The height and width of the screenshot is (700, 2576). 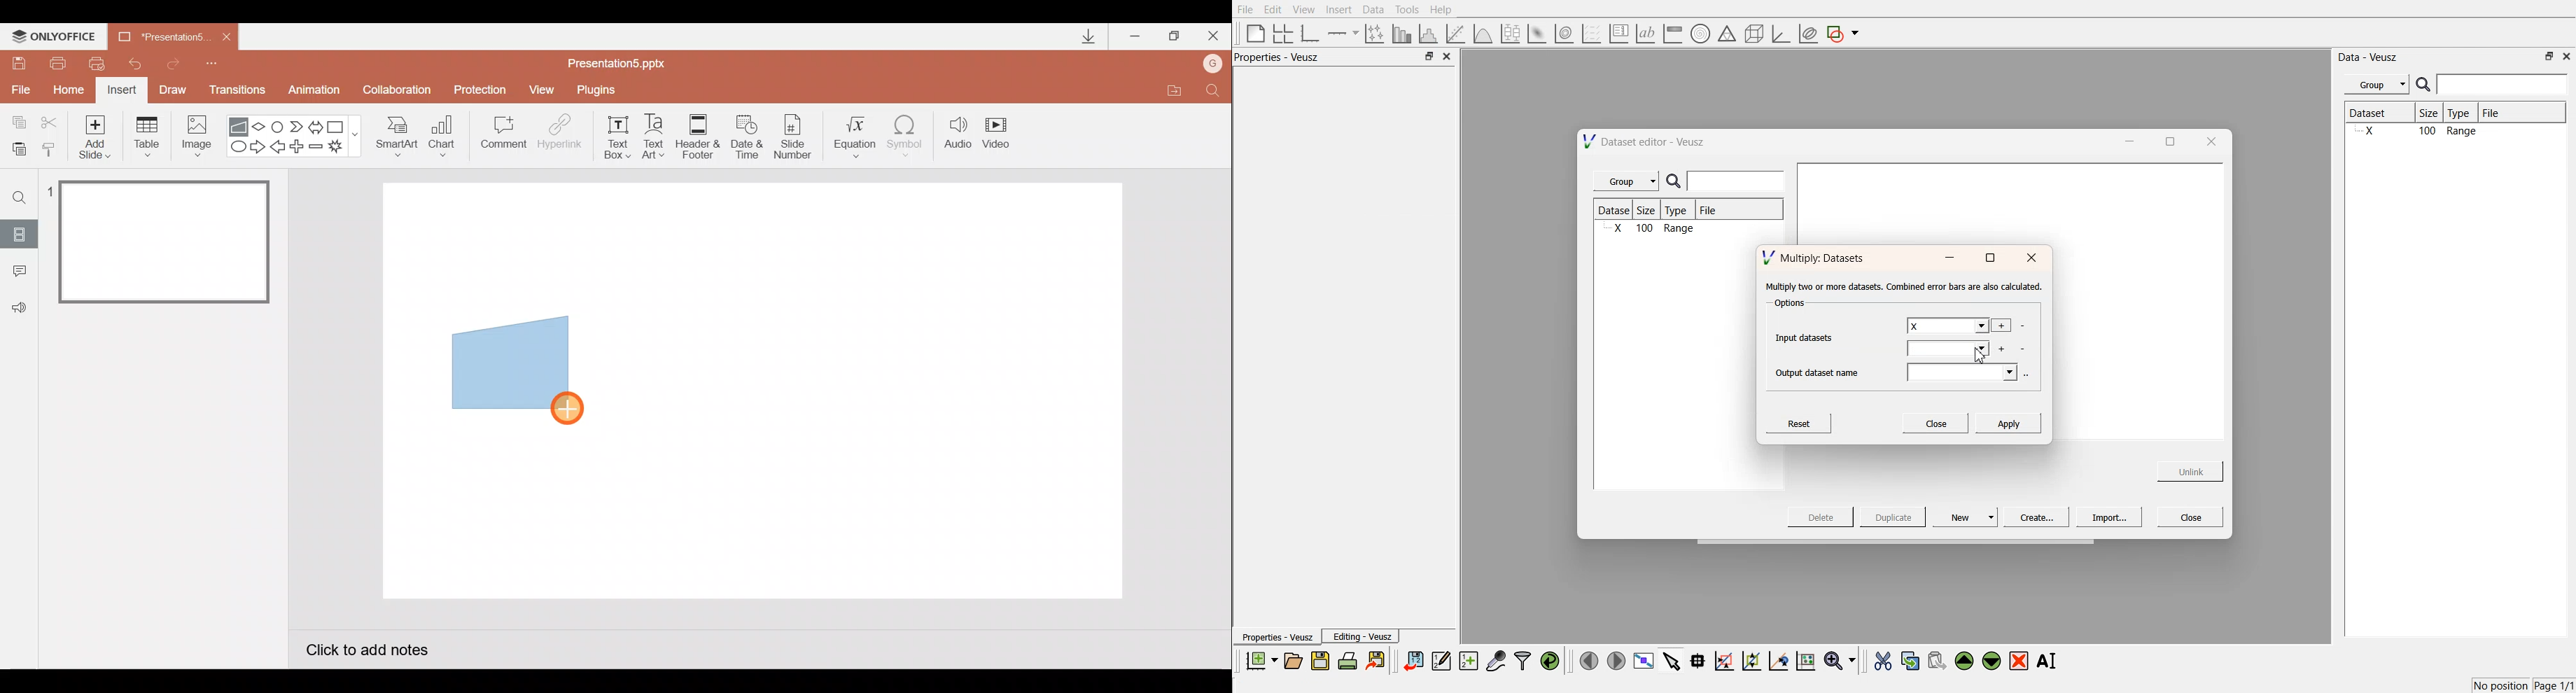 What do you see at coordinates (1651, 211) in the screenshot?
I see `Size` at bounding box center [1651, 211].